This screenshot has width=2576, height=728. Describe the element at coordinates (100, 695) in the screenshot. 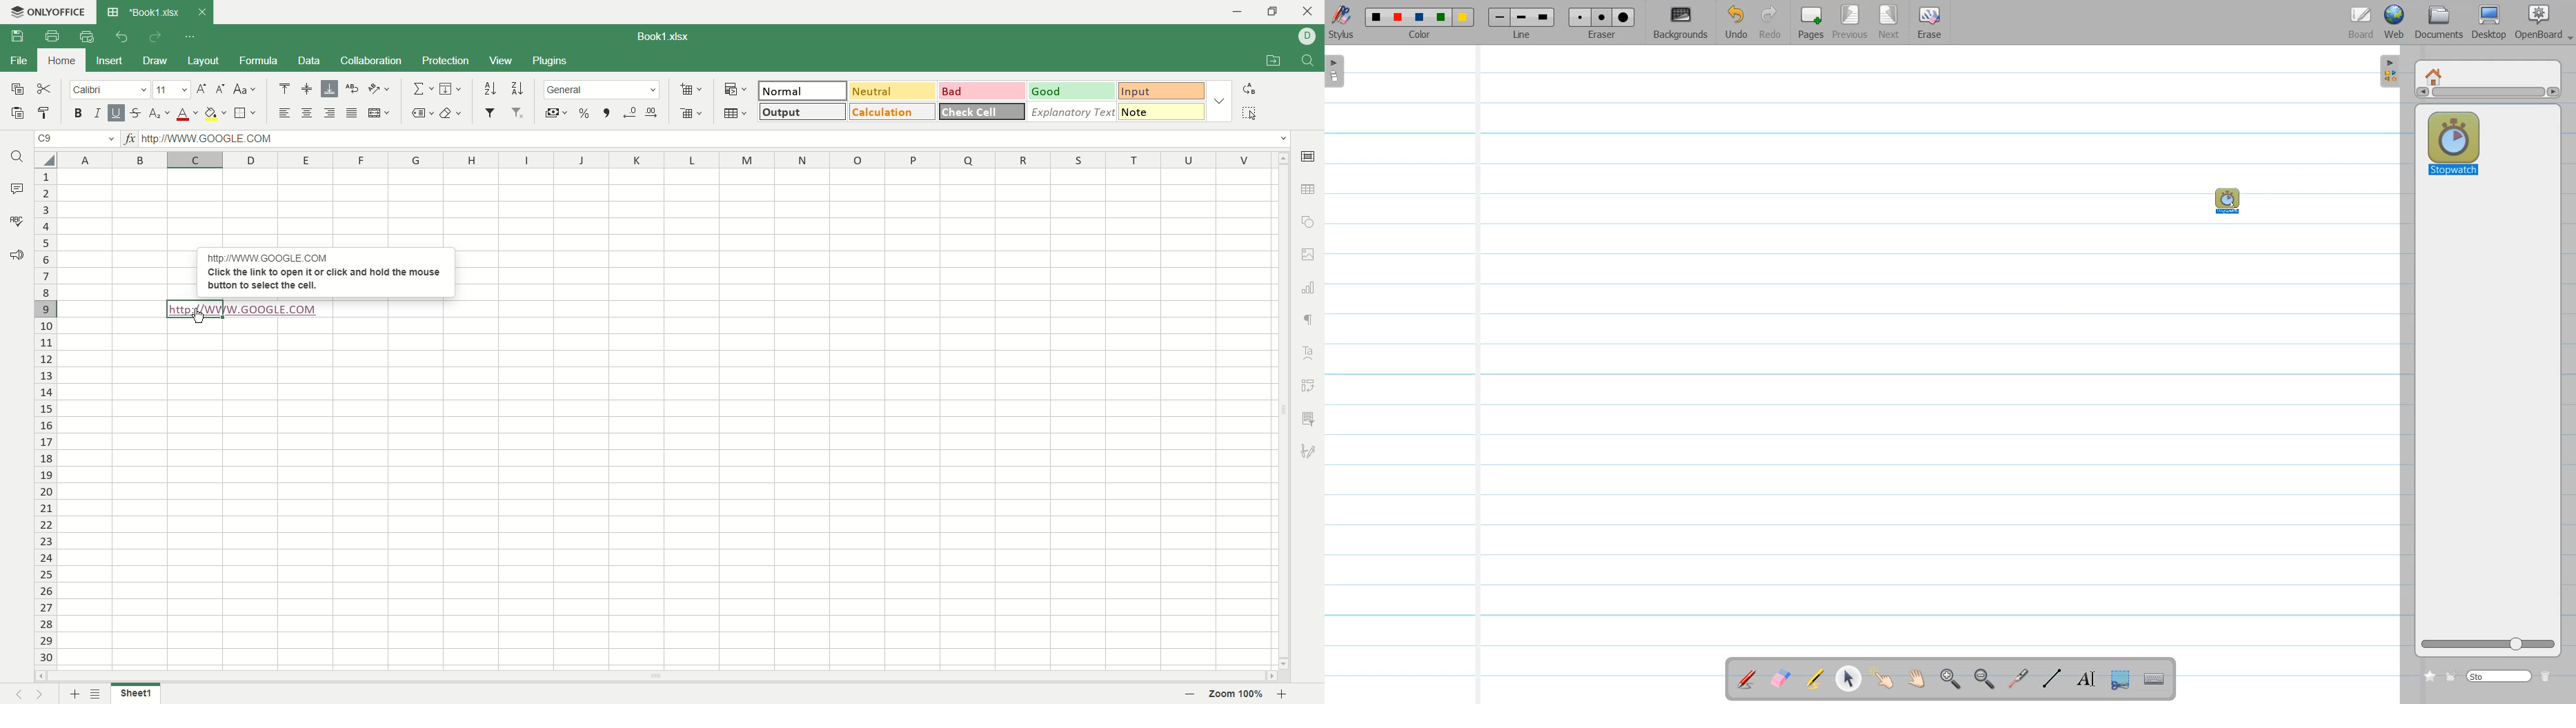

I see `sheet list` at that location.